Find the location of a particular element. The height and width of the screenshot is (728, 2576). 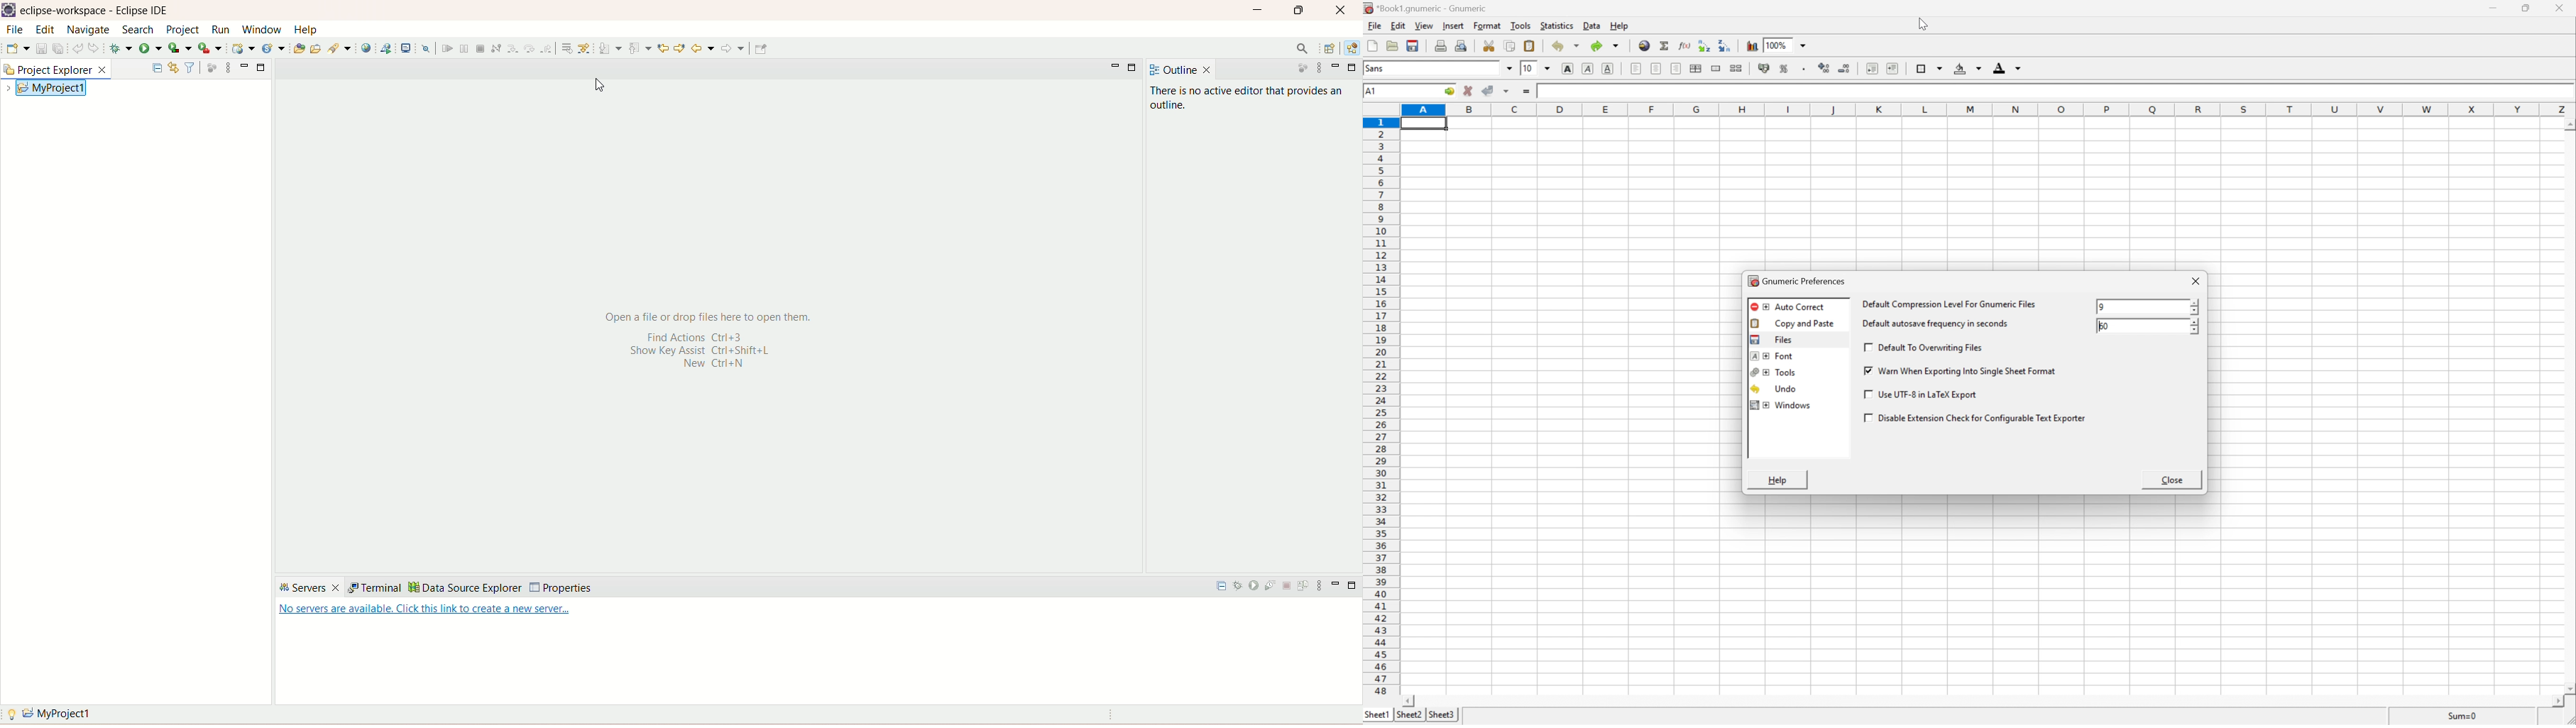

edit is located at coordinates (1397, 26).